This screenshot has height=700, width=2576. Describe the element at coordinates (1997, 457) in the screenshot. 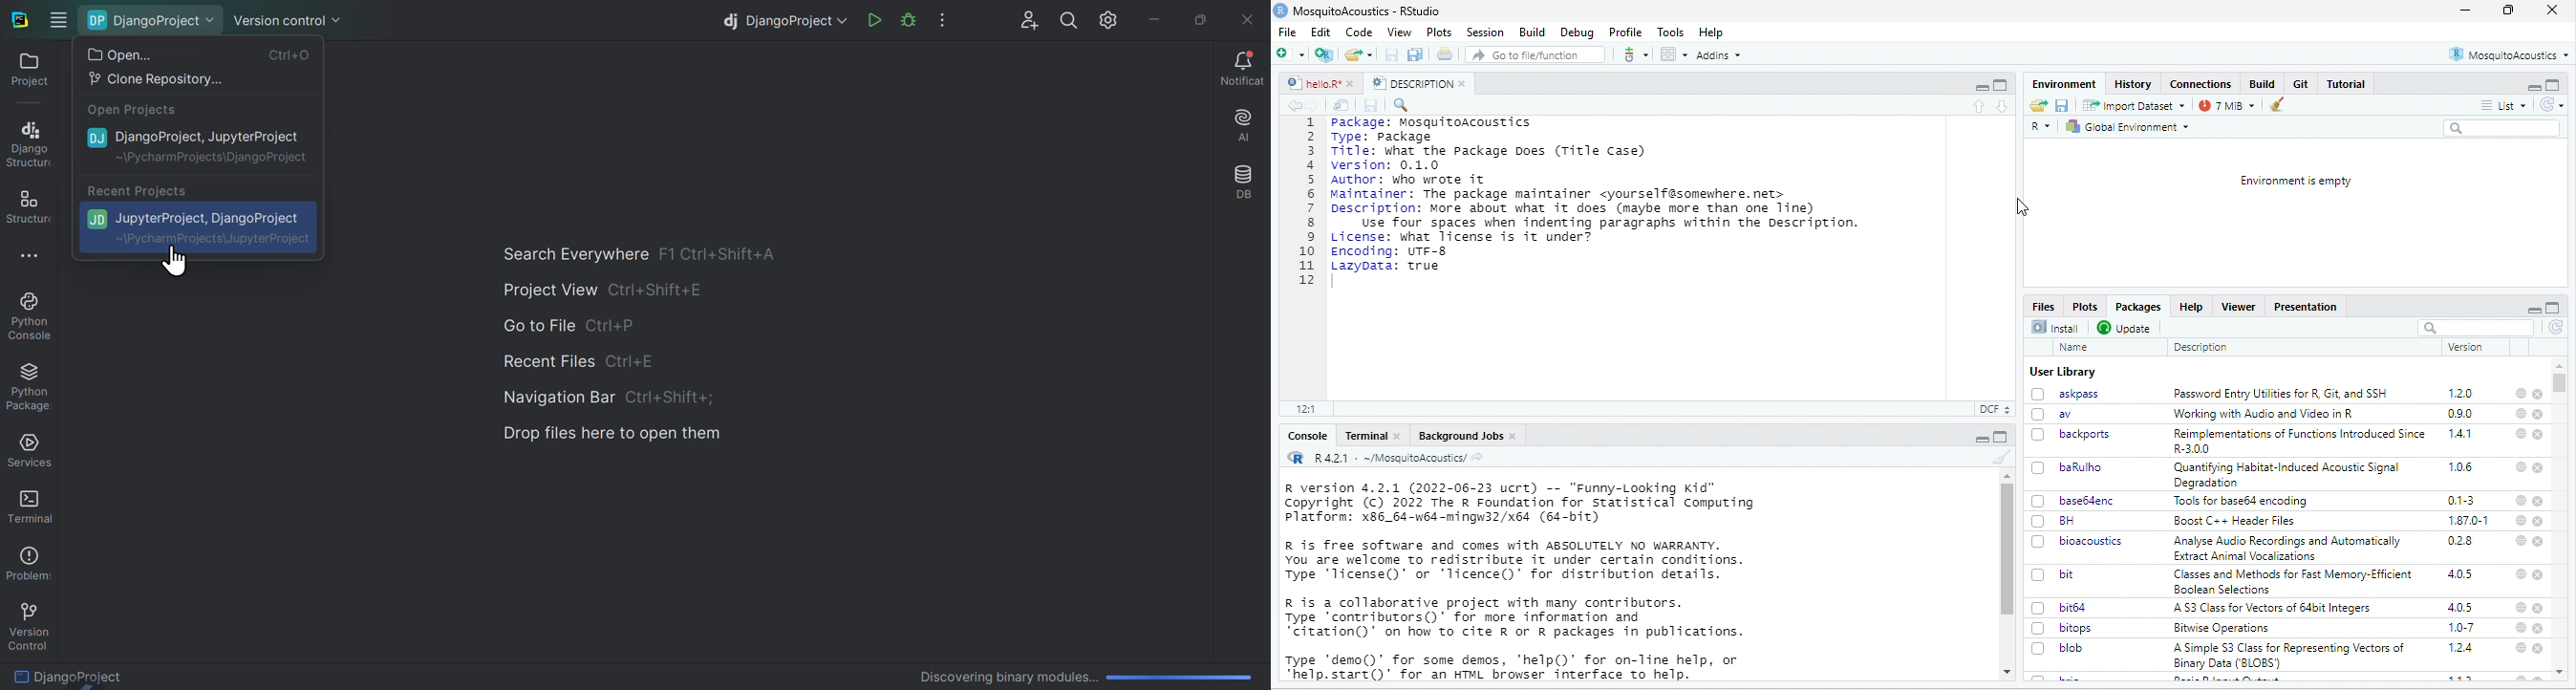

I see `clear console` at that location.